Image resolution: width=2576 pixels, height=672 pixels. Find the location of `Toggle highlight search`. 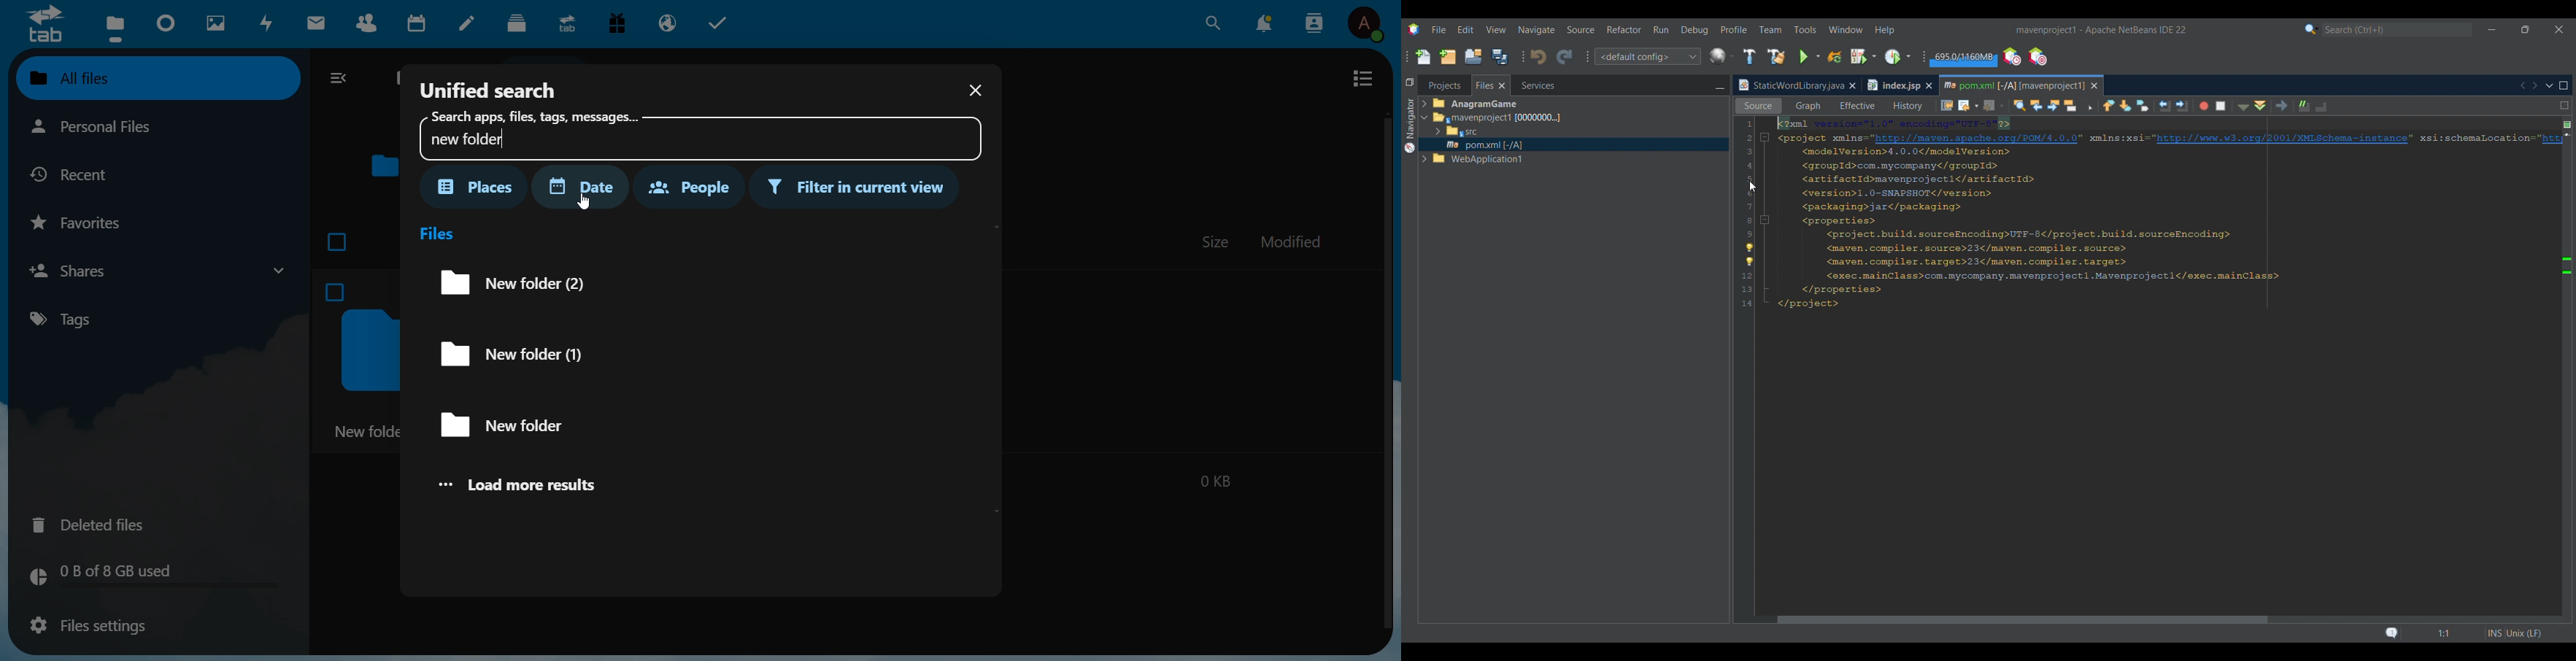

Toggle highlight search is located at coordinates (2072, 105).